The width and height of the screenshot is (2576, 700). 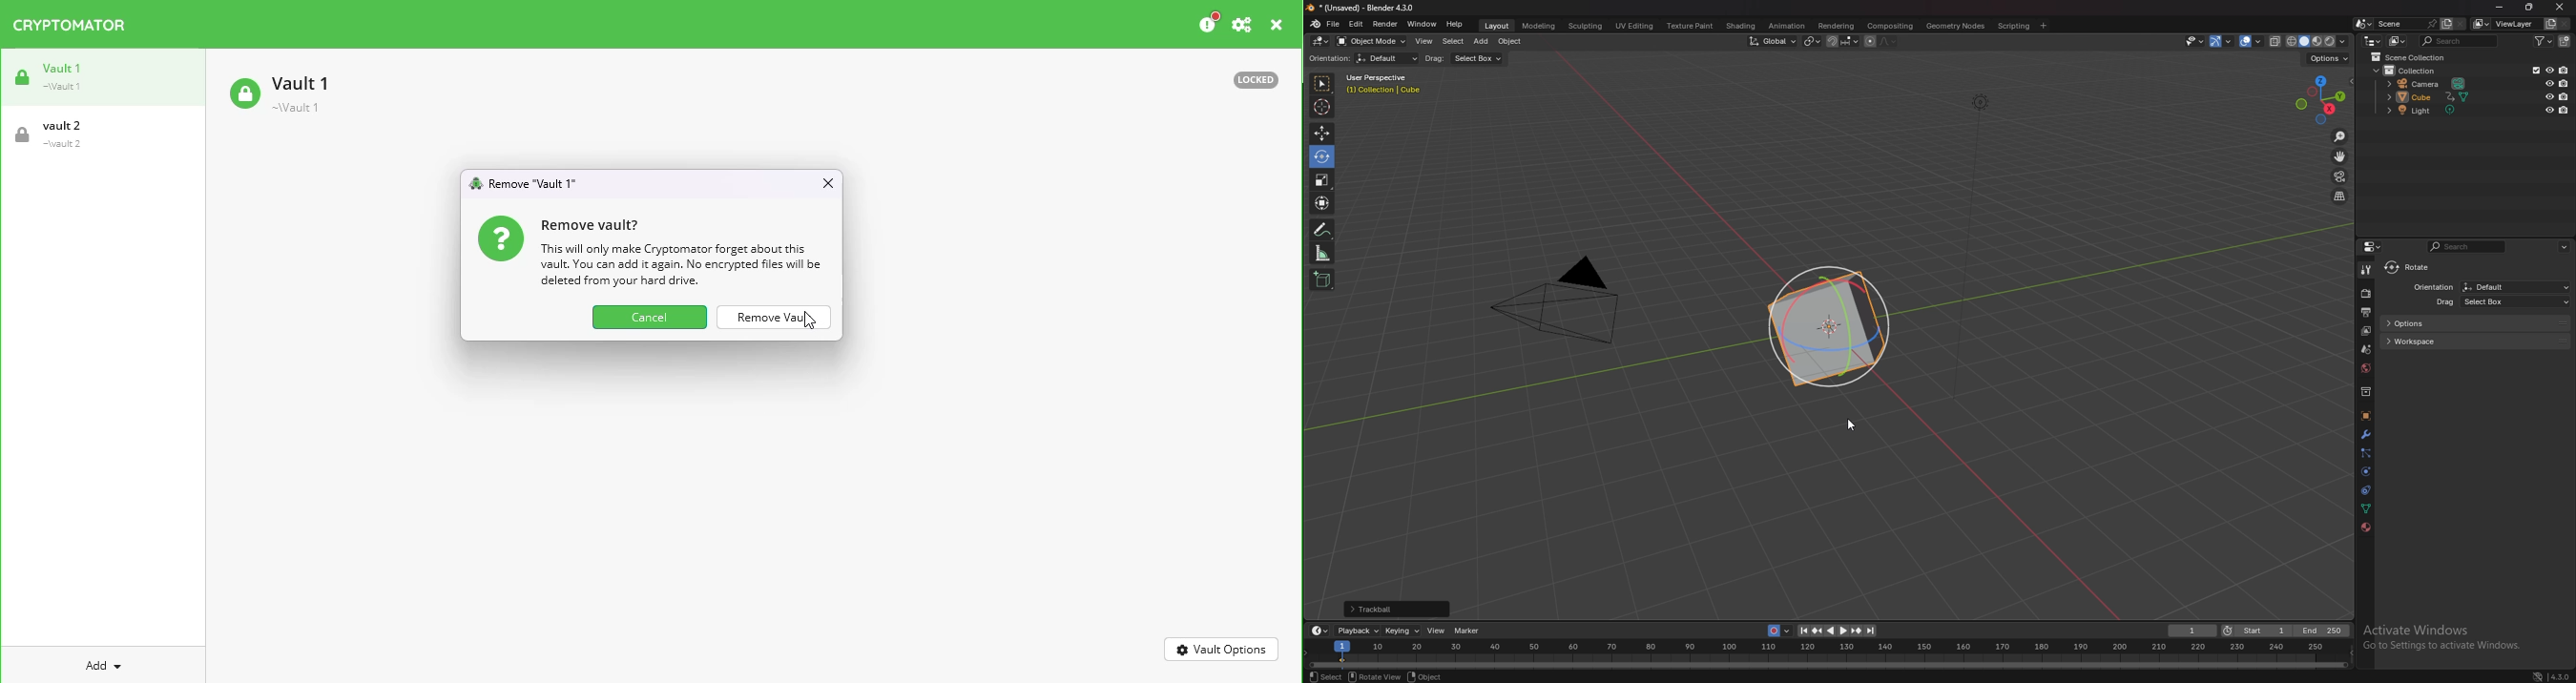 What do you see at coordinates (2376, 246) in the screenshot?
I see `editor type` at bounding box center [2376, 246].